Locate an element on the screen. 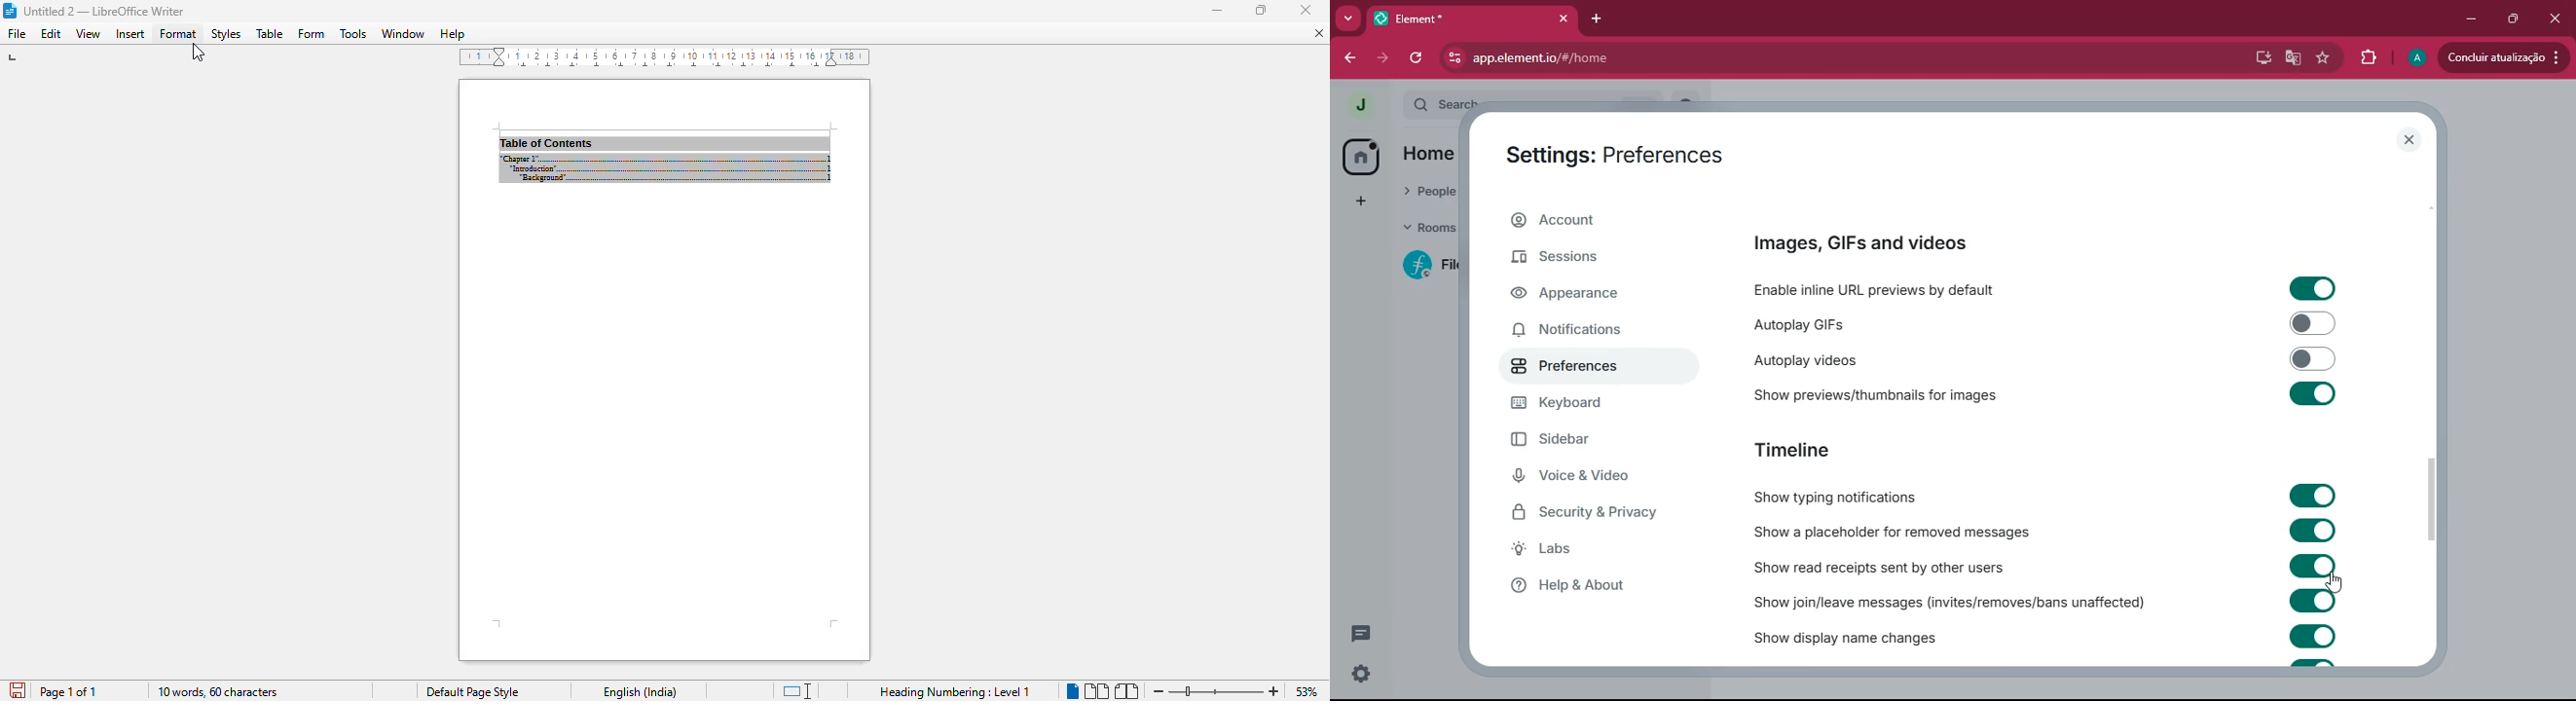 Image resolution: width=2576 pixels, height=728 pixels. minimize is located at coordinates (1218, 10).